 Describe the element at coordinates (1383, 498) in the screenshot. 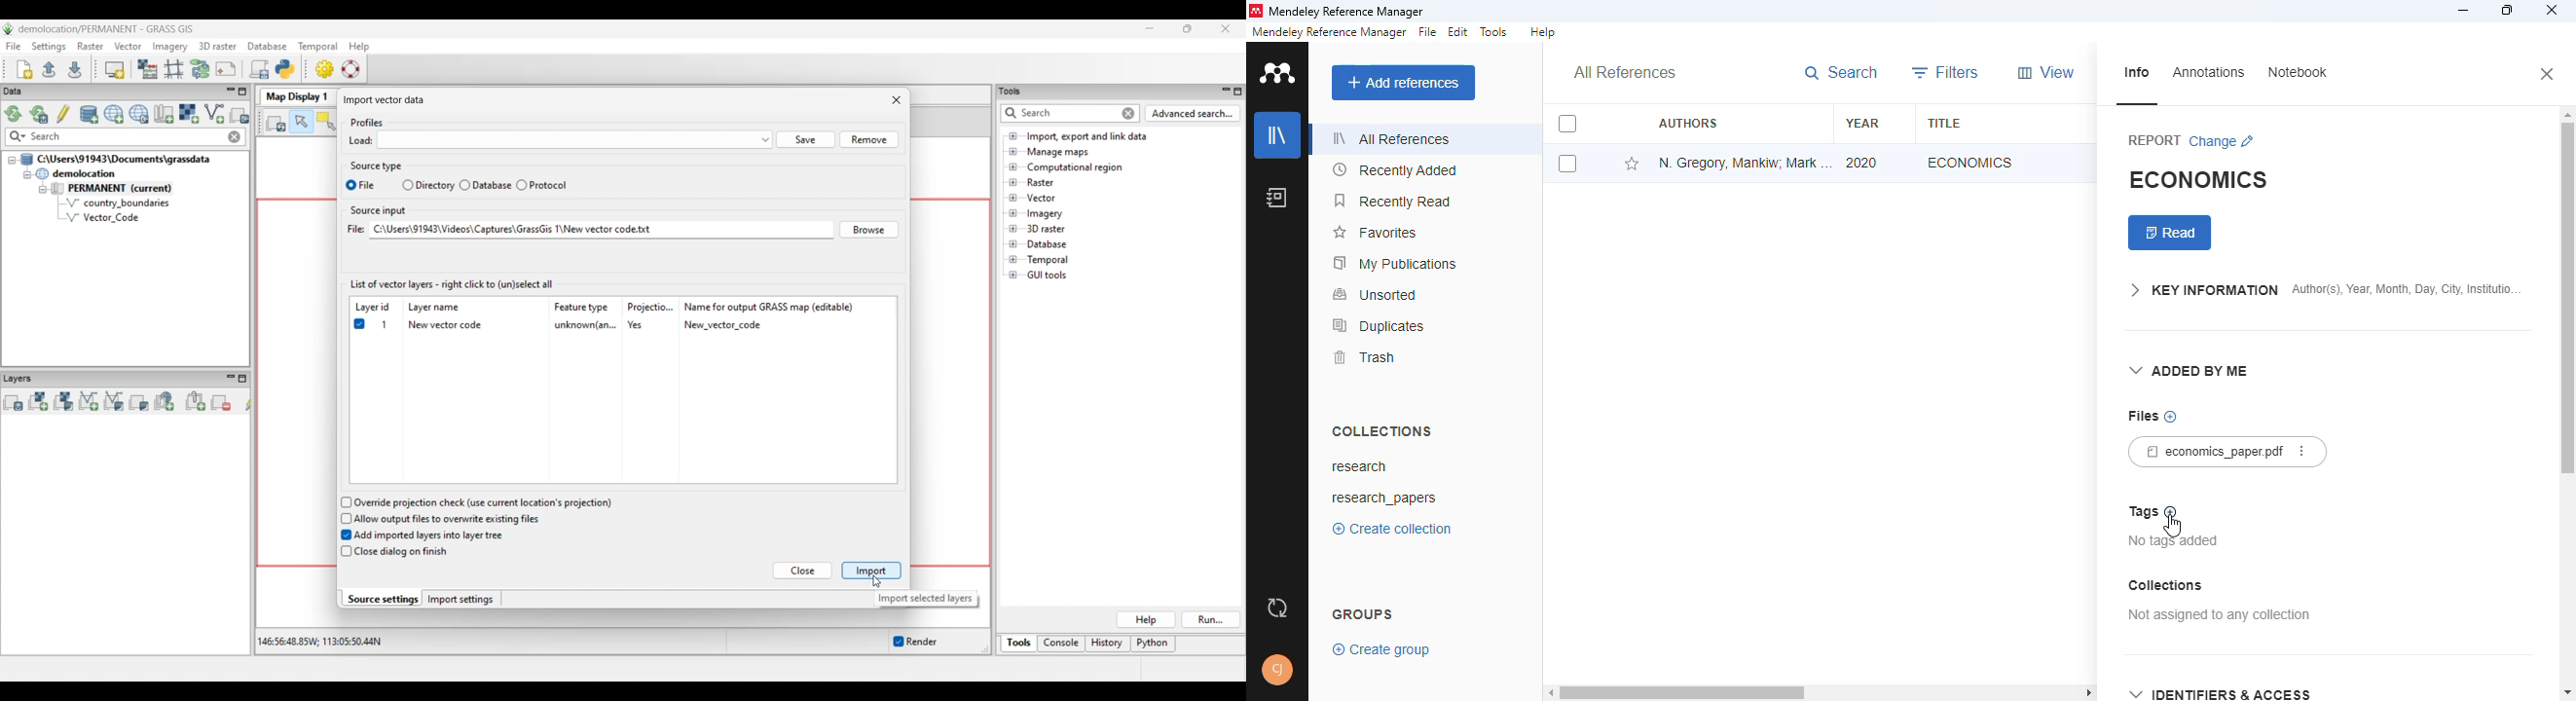

I see `research_papers` at that location.